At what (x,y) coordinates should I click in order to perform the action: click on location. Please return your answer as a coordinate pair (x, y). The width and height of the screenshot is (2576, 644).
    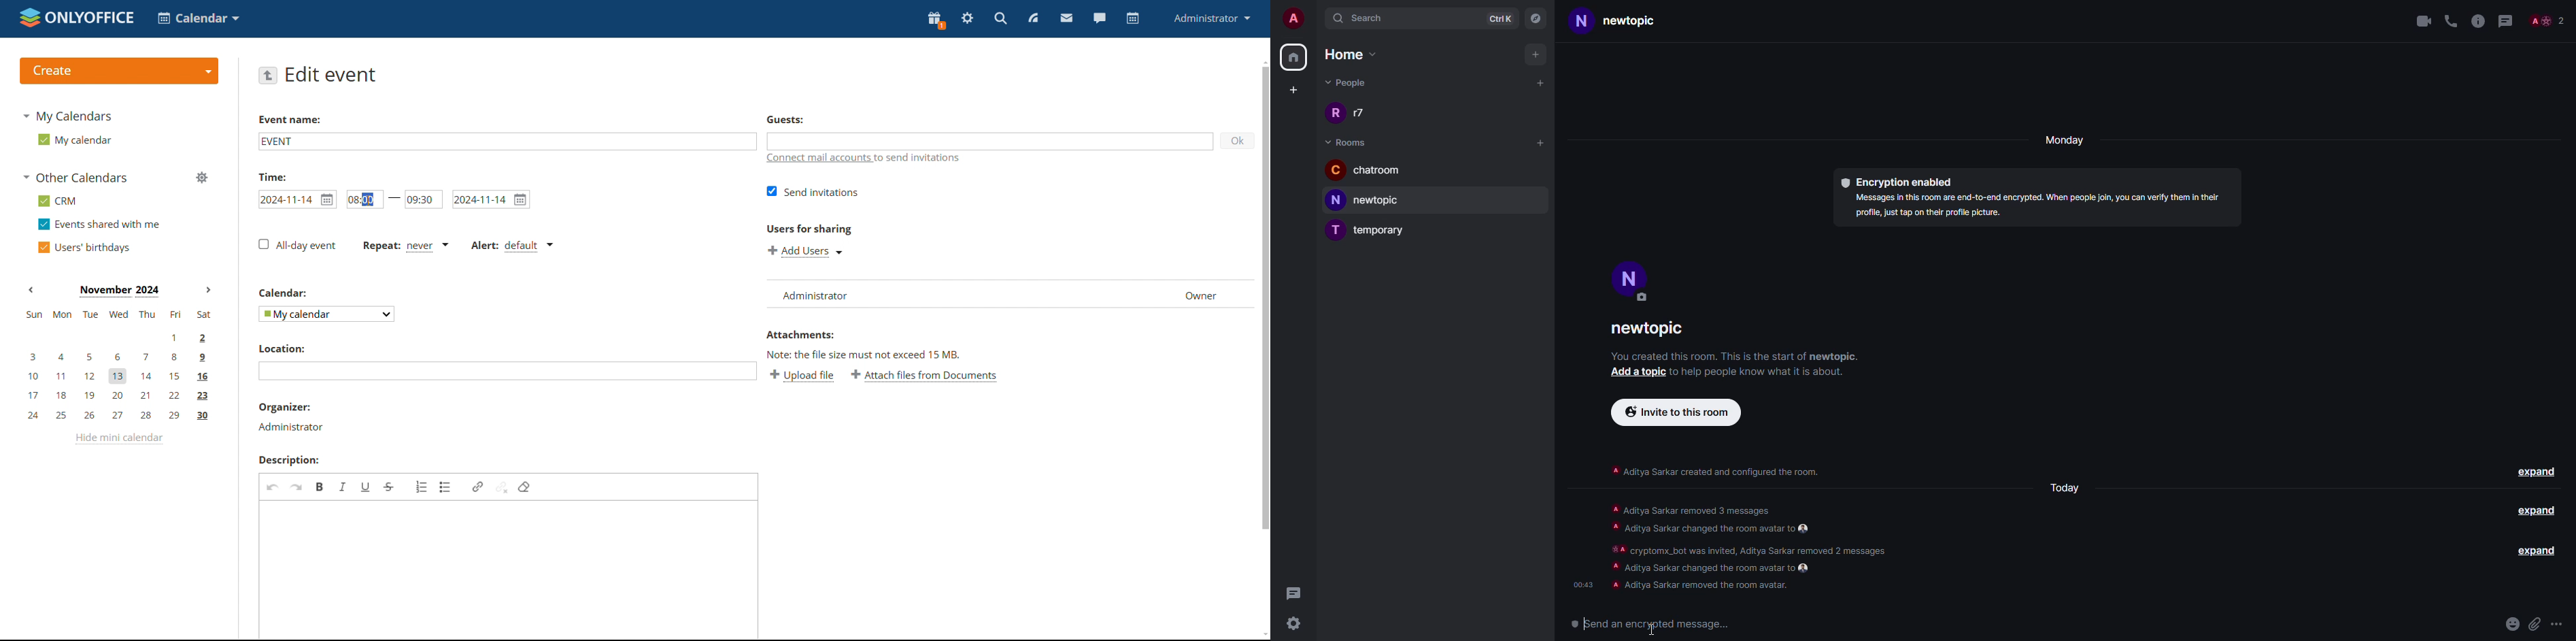
    Looking at the image, I should click on (281, 348).